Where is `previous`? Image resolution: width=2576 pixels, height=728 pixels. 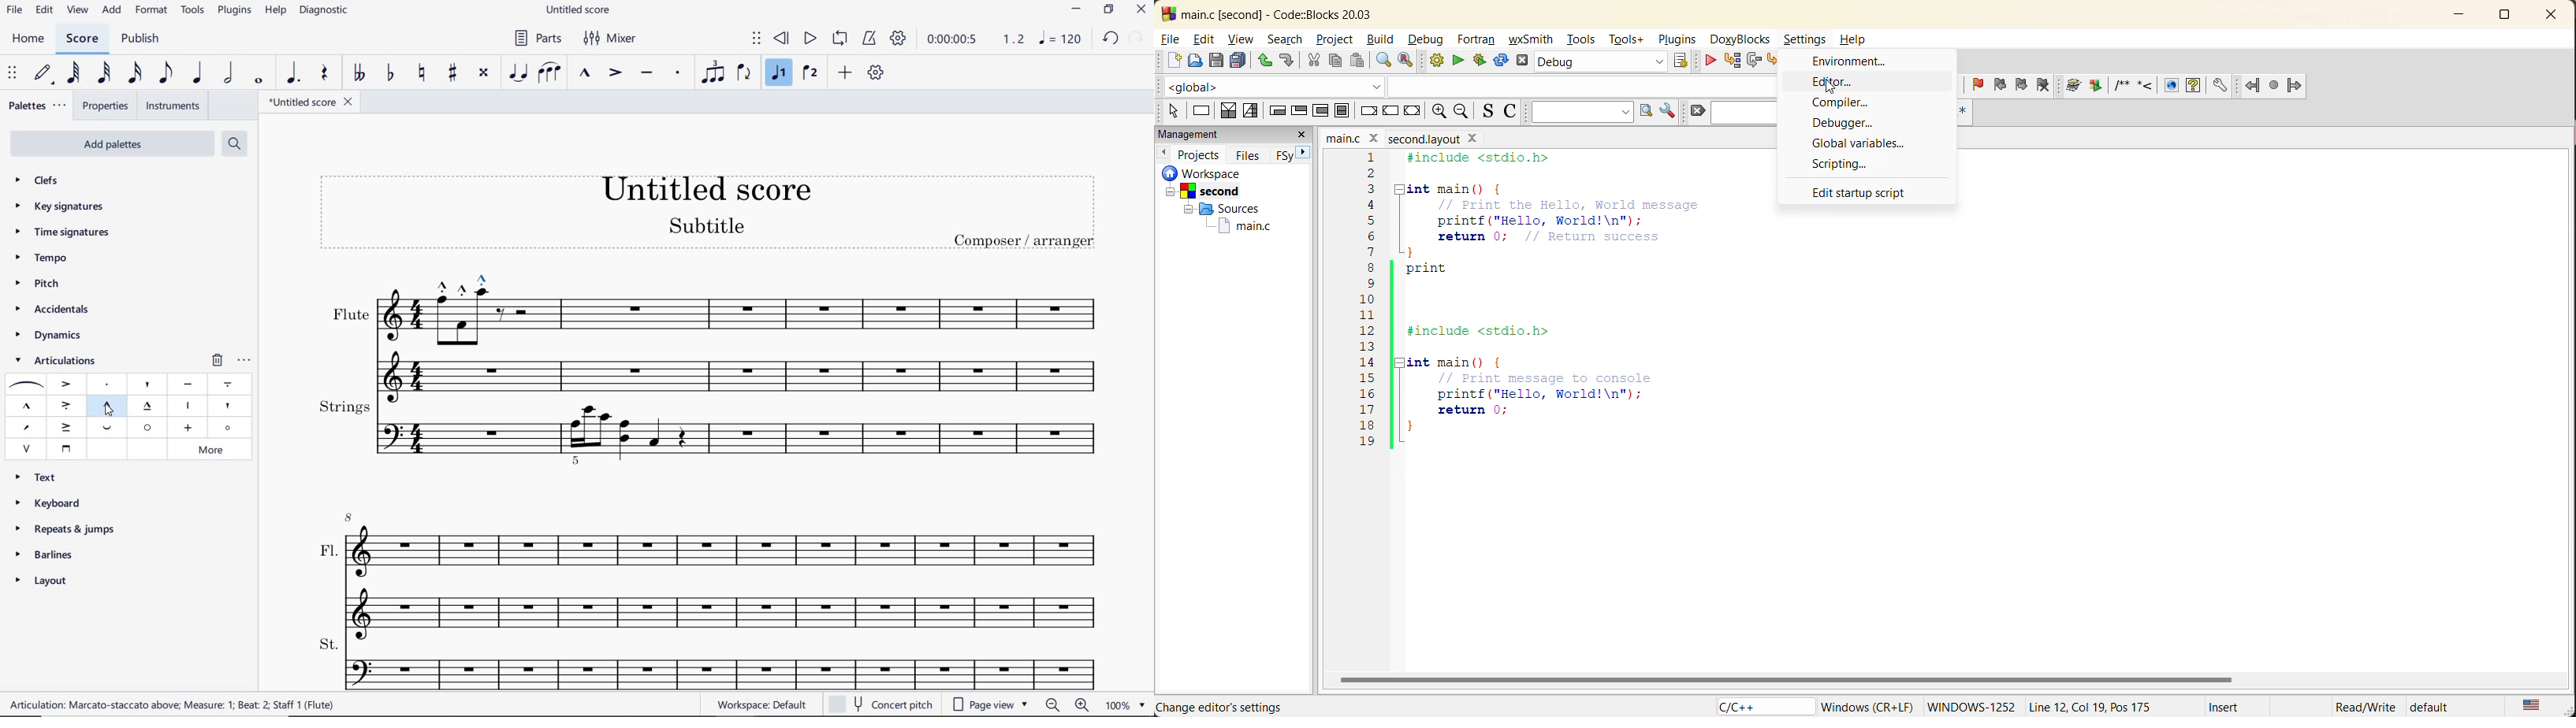
previous is located at coordinates (1165, 154).